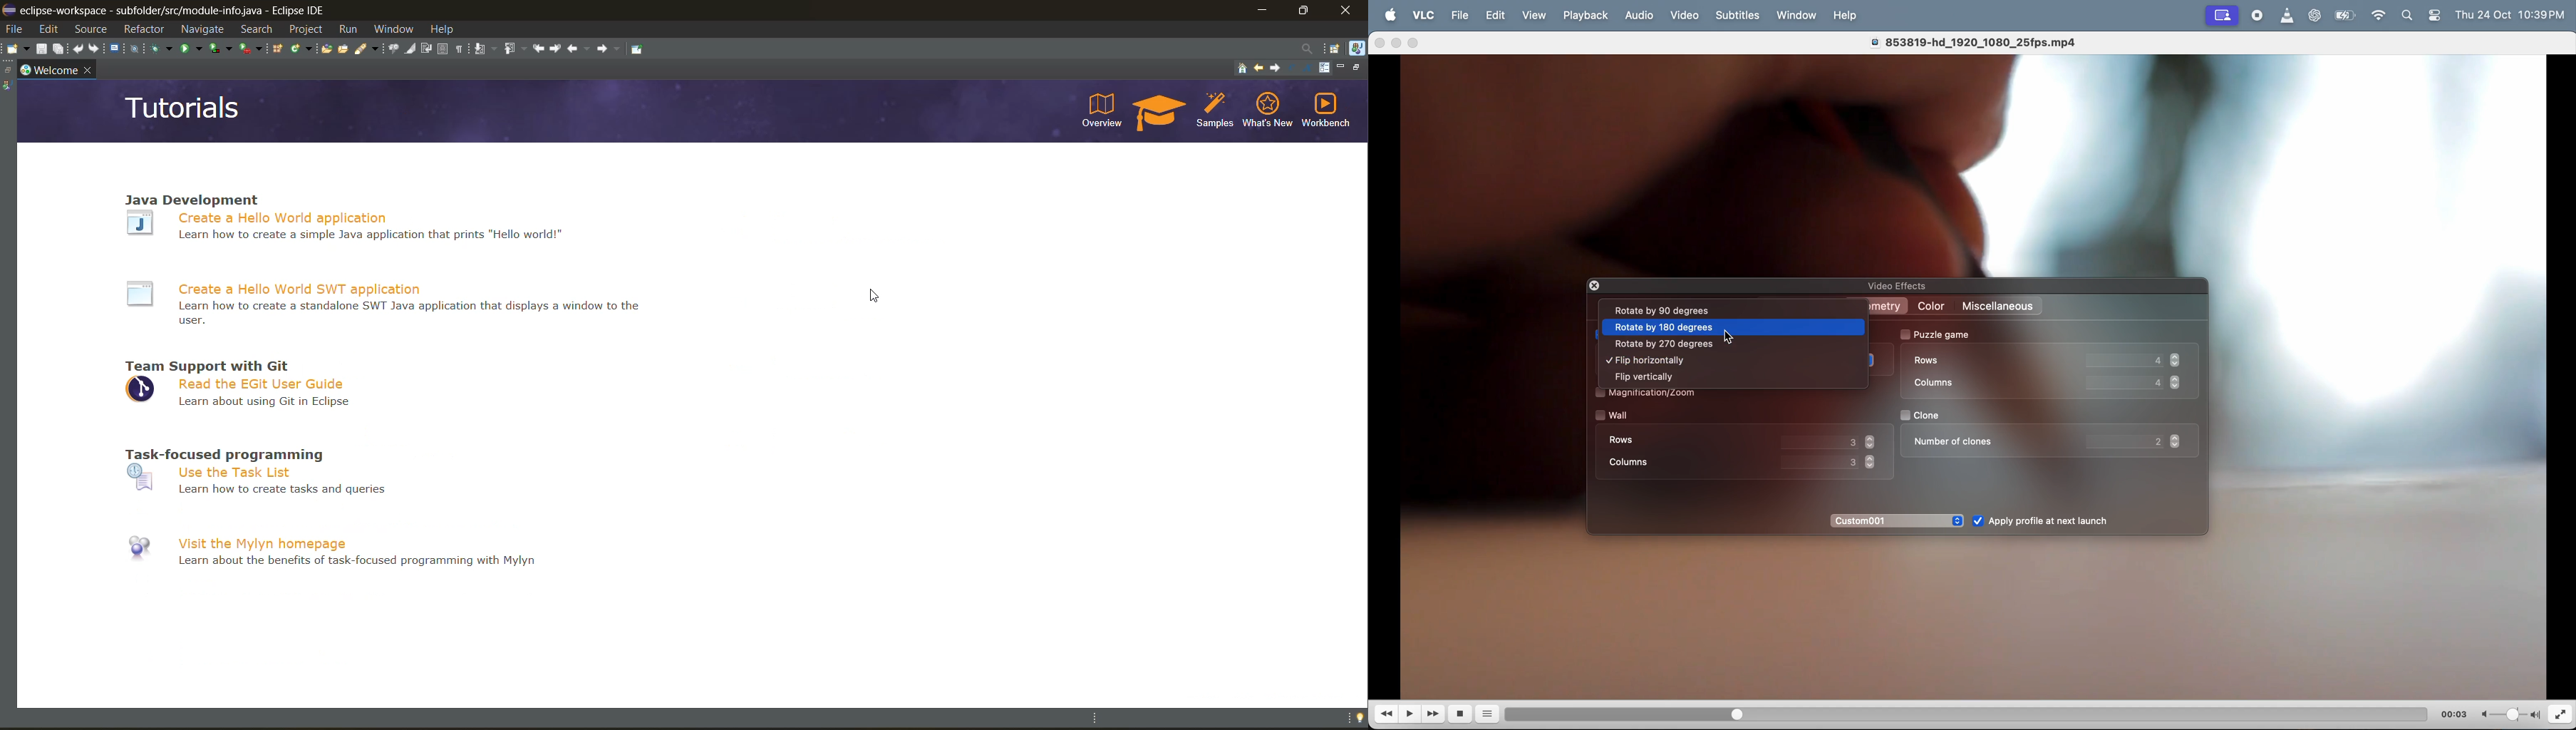 This screenshot has width=2576, height=756. What do you see at coordinates (1929, 416) in the screenshot?
I see `clone` at bounding box center [1929, 416].